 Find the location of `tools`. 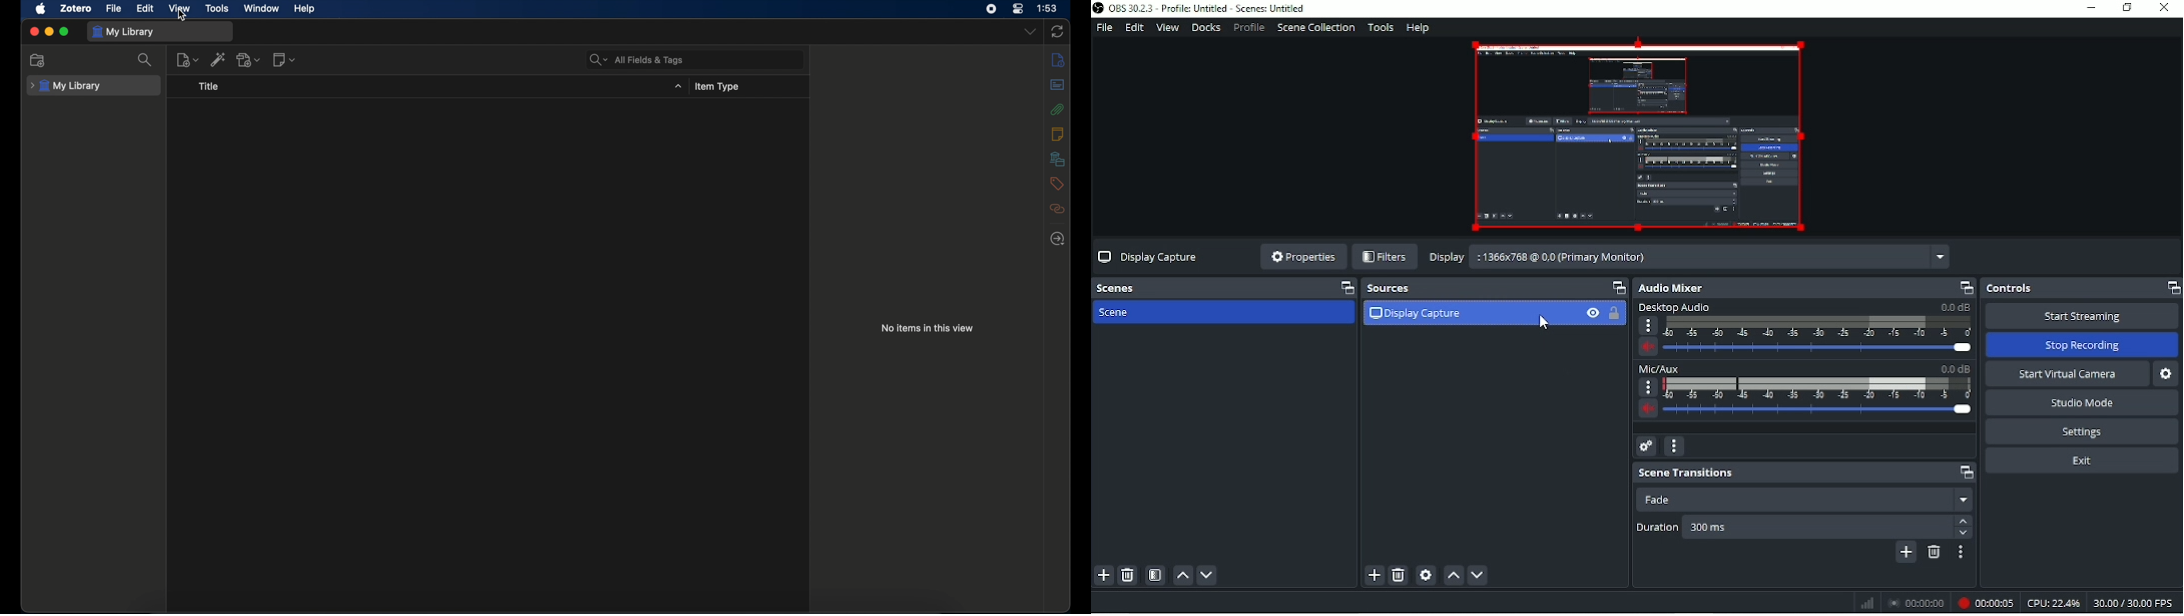

tools is located at coordinates (218, 9).